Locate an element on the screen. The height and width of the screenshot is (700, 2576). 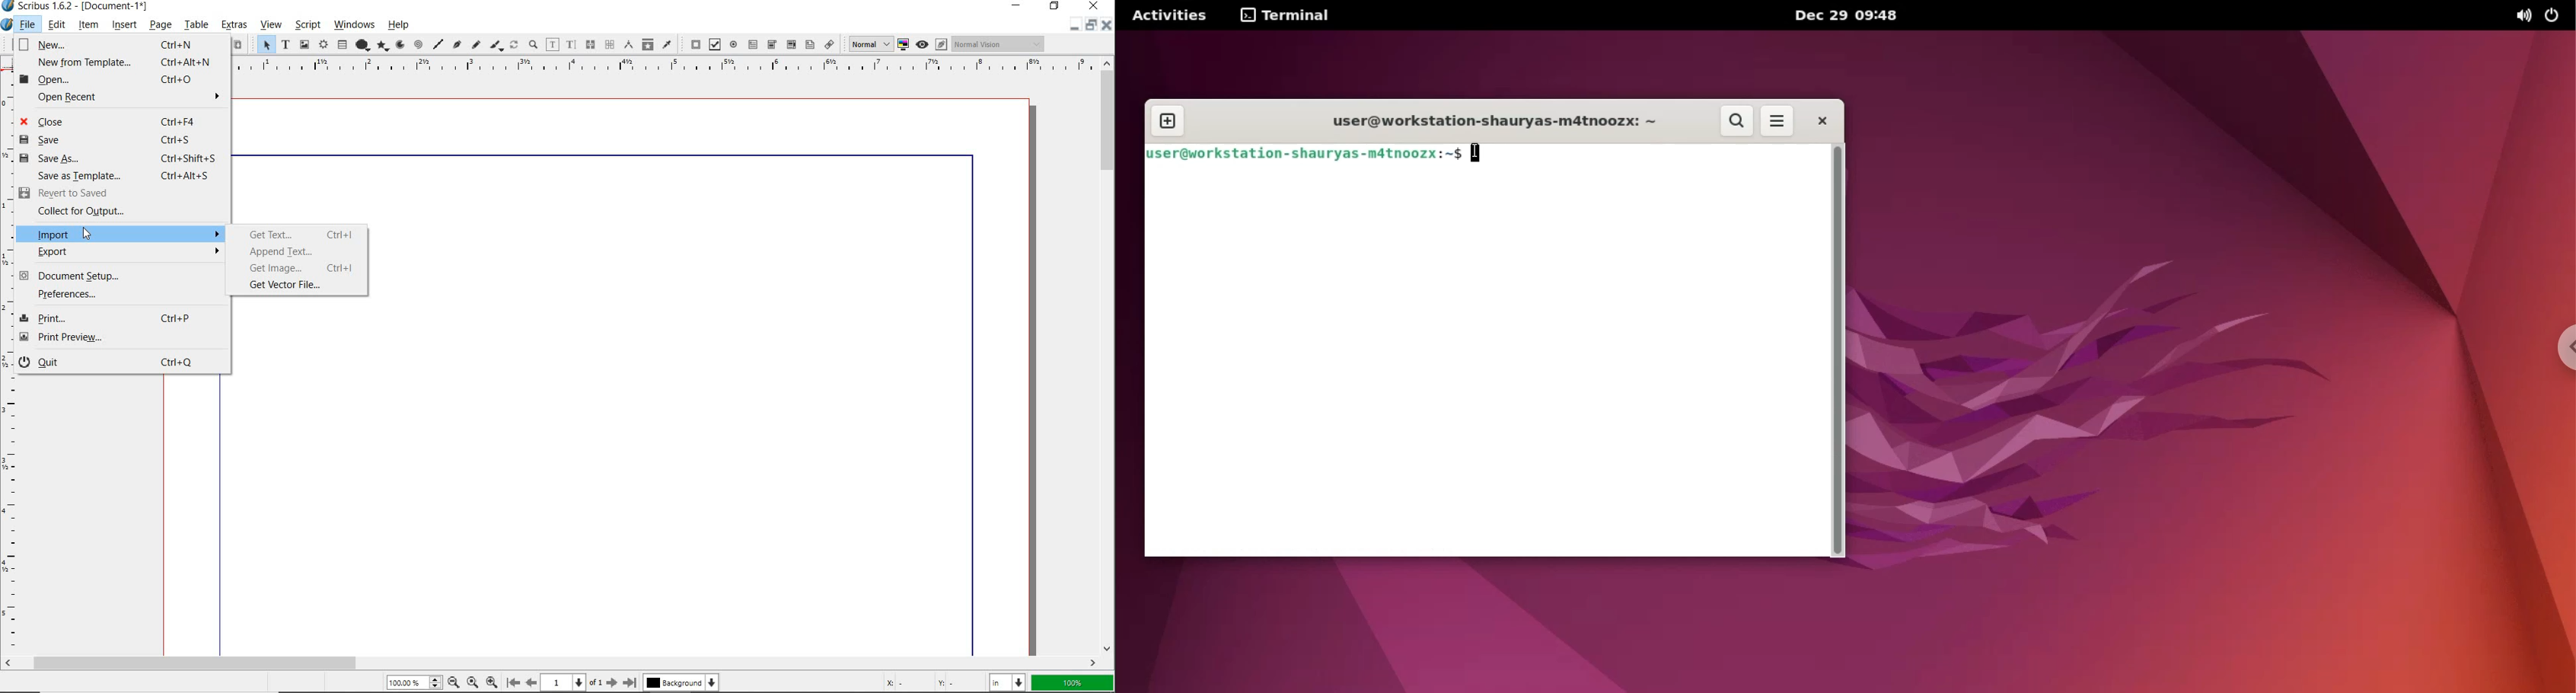
Save as Template... Ctrl+Alt+S is located at coordinates (122, 175).